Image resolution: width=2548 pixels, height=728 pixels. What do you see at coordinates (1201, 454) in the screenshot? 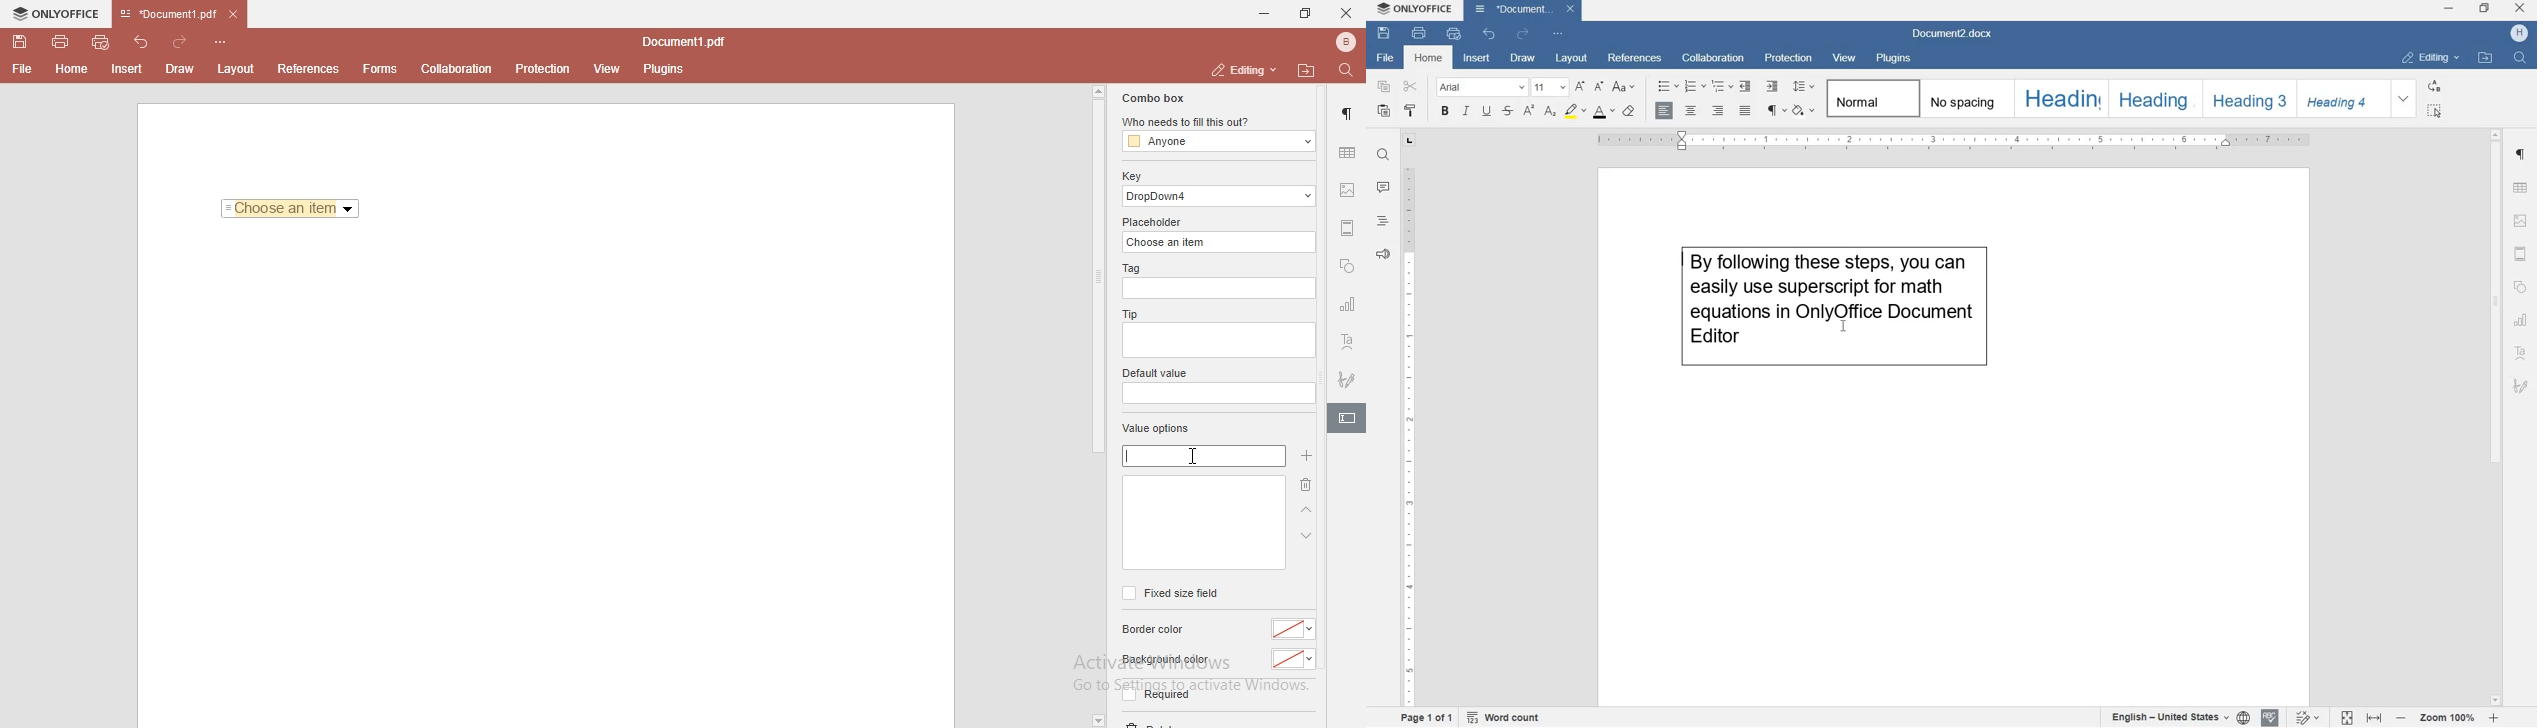
I see `cursor` at bounding box center [1201, 454].